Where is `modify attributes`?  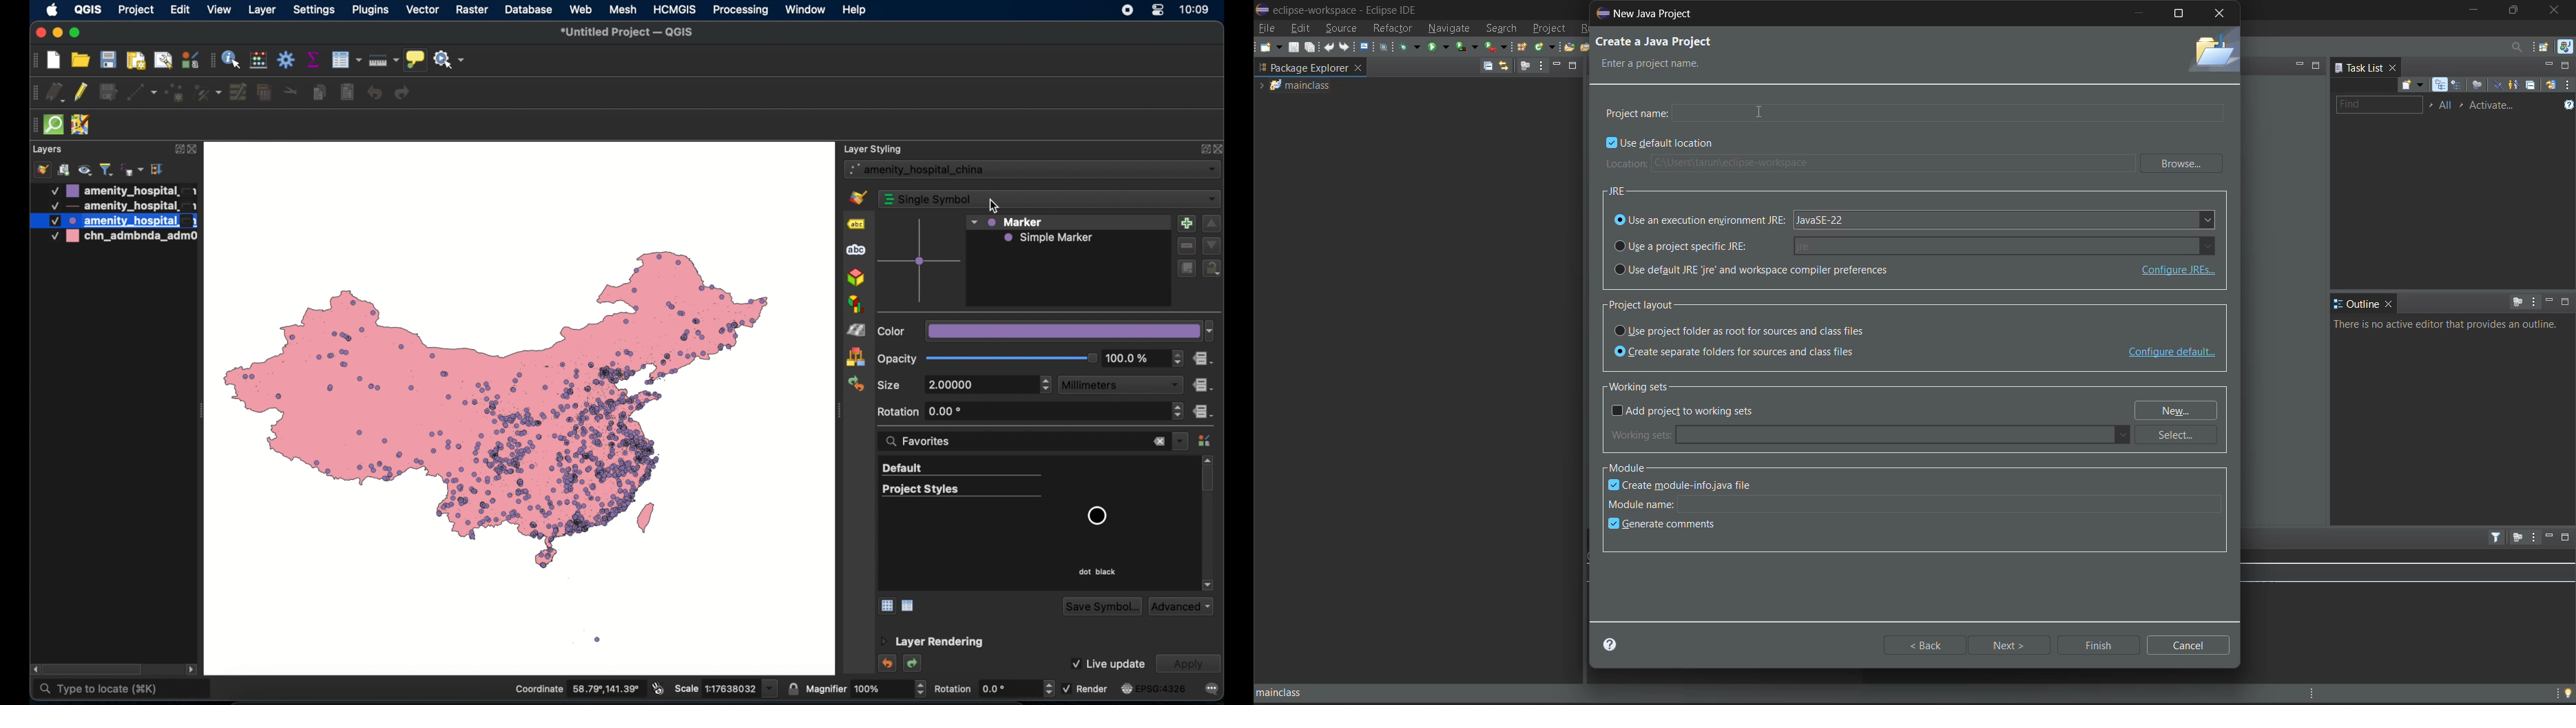 modify attributes is located at coordinates (238, 93).